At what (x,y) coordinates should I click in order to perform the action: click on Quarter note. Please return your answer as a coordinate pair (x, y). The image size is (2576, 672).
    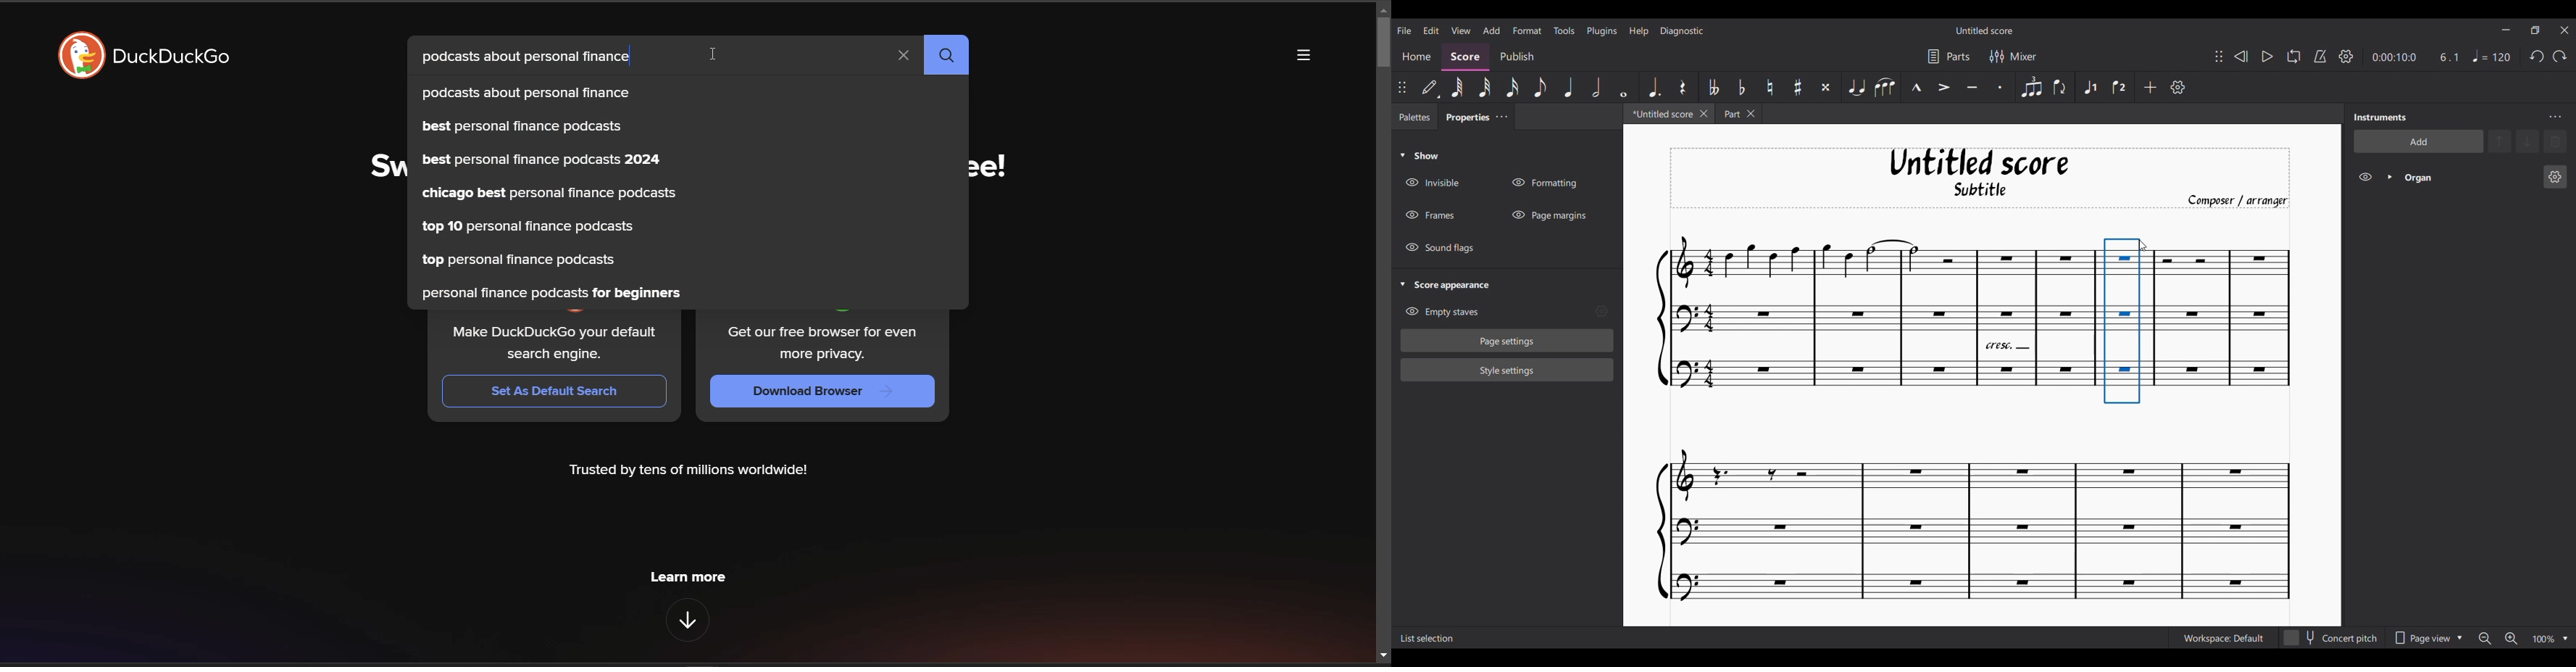
    Looking at the image, I should click on (1568, 87).